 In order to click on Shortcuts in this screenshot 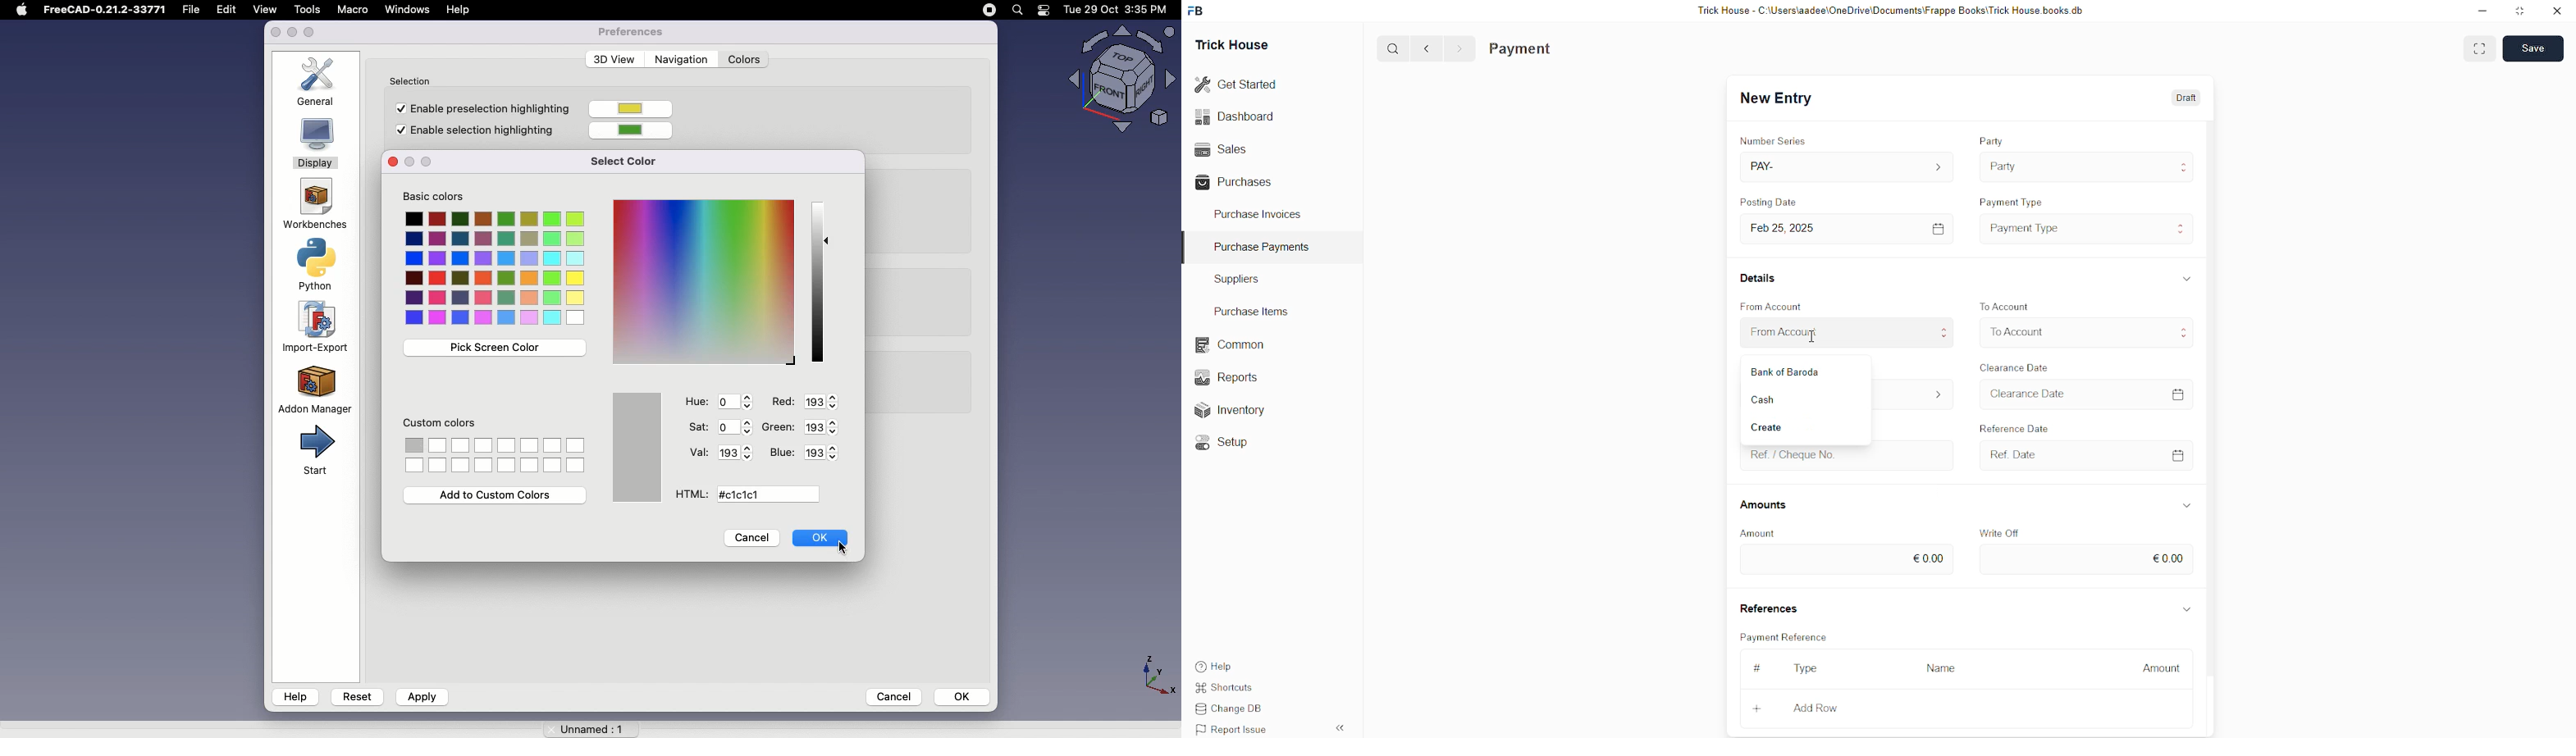, I will do `click(1233, 689)`.